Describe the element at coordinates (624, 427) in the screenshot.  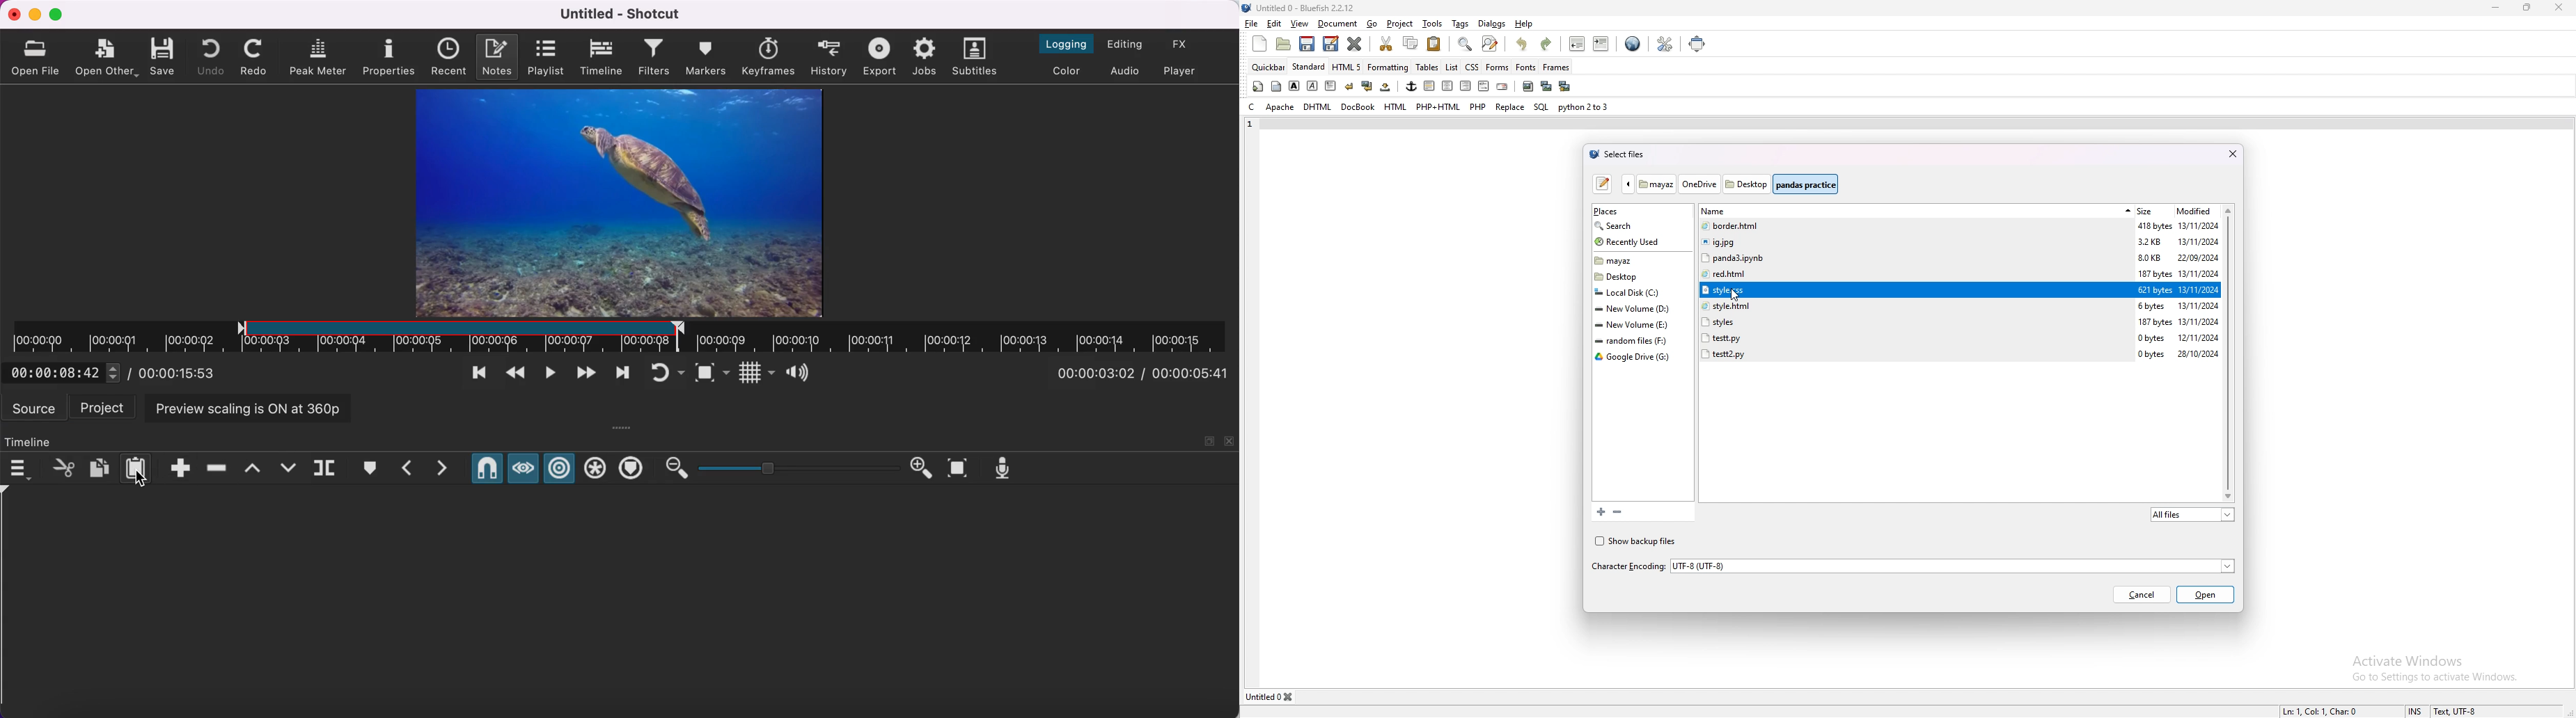
I see `more` at that location.